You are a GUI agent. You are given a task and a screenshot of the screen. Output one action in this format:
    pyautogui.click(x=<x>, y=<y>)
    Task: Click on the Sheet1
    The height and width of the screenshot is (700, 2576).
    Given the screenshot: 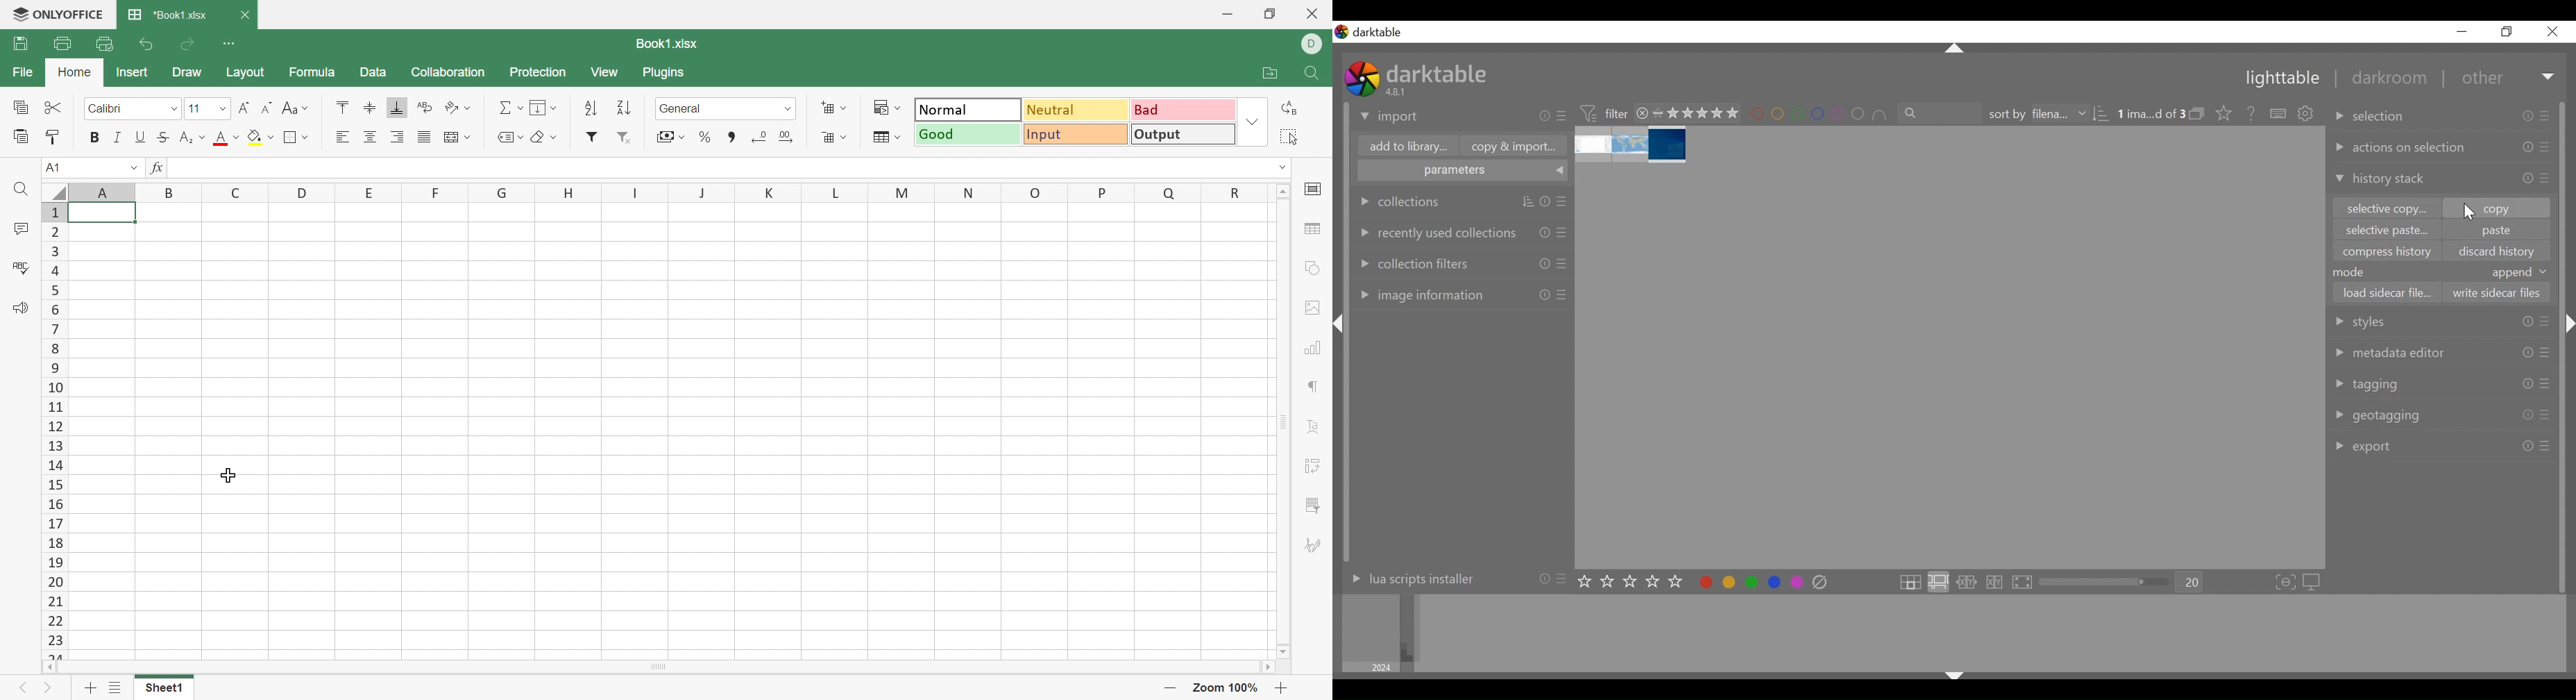 What is the action you would take?
    pyautogui.click(x=163, y=685)
    